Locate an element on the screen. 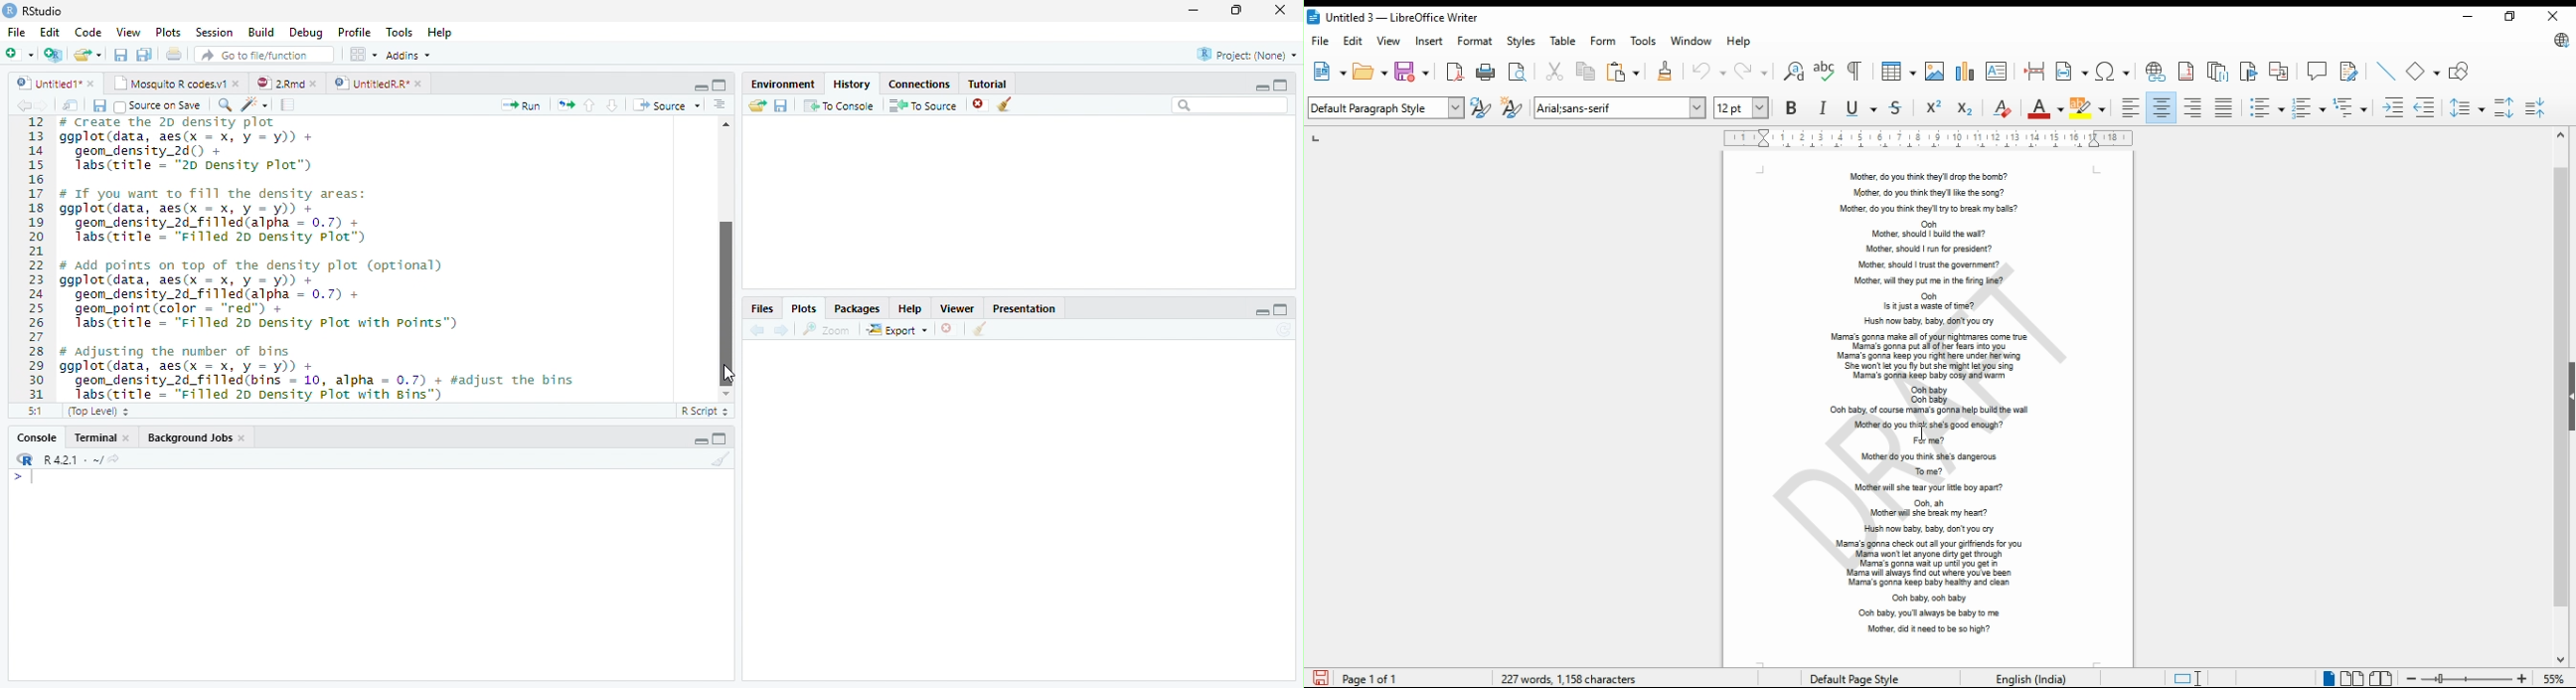  Presentatior is located at coordinates (1024, 310).